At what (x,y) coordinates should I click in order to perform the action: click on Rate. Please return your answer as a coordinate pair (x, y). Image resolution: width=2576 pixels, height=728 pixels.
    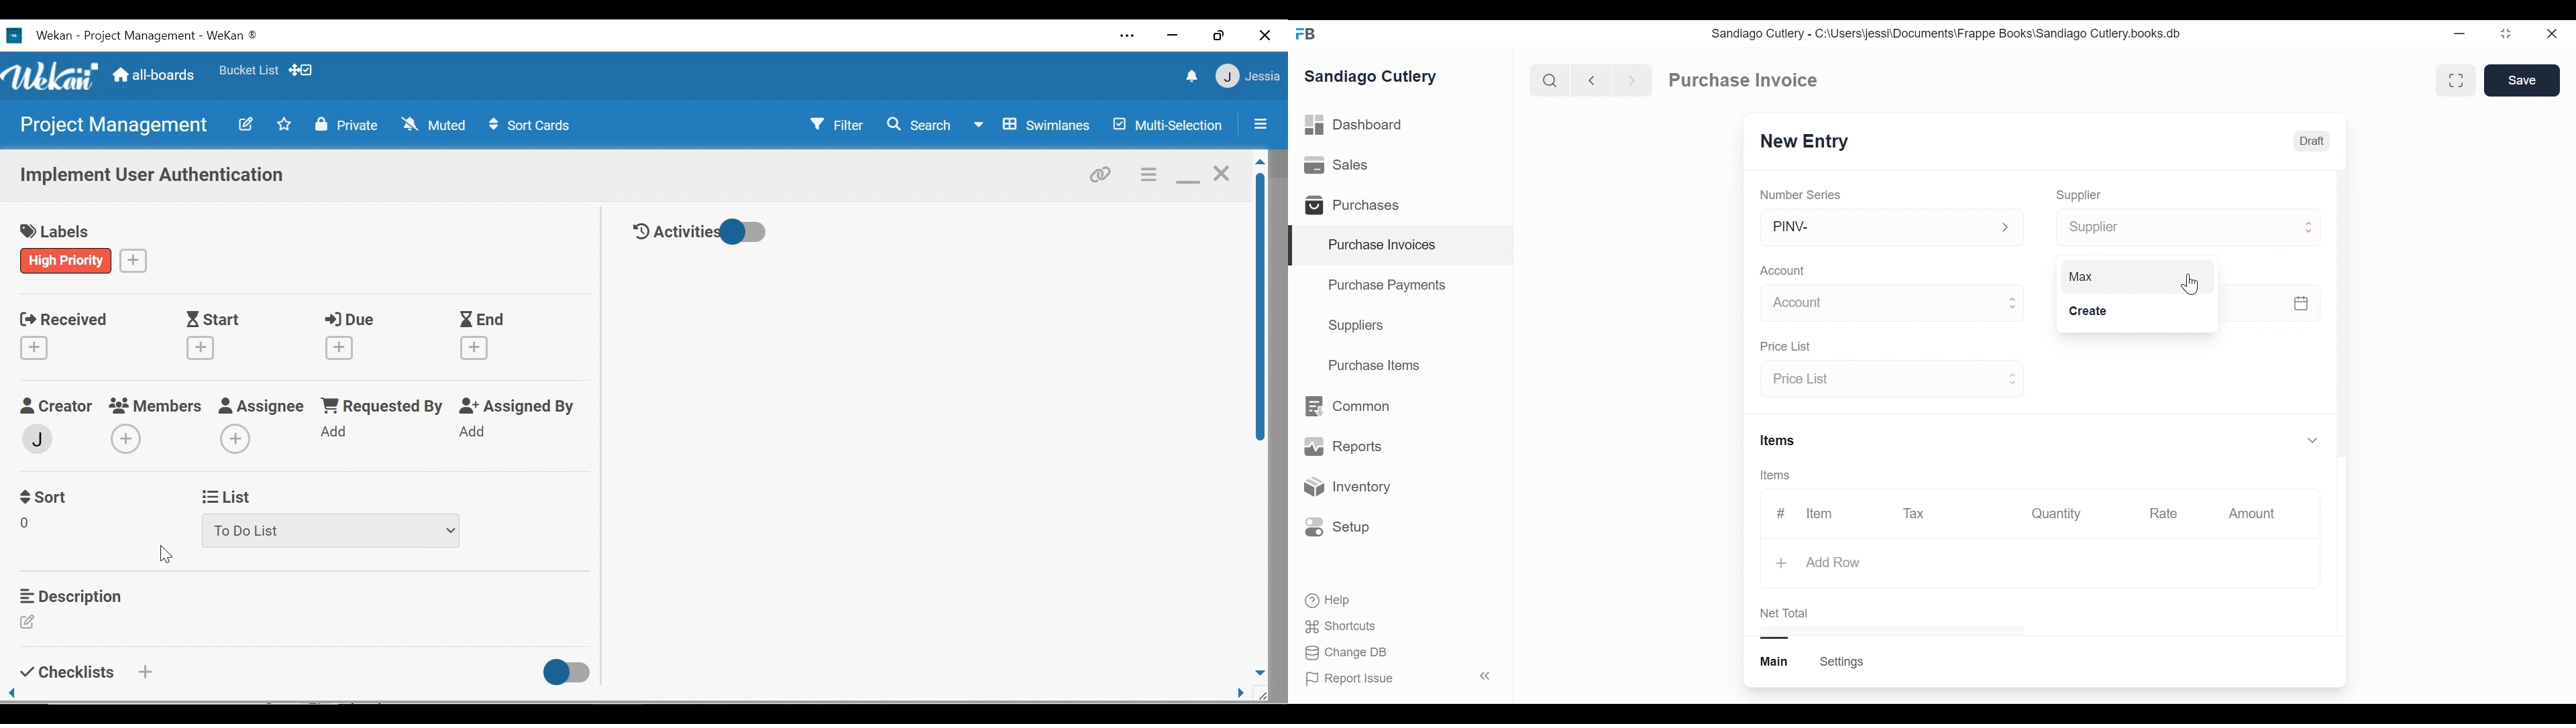
    Looking at the image, I should click on (2162, 514).